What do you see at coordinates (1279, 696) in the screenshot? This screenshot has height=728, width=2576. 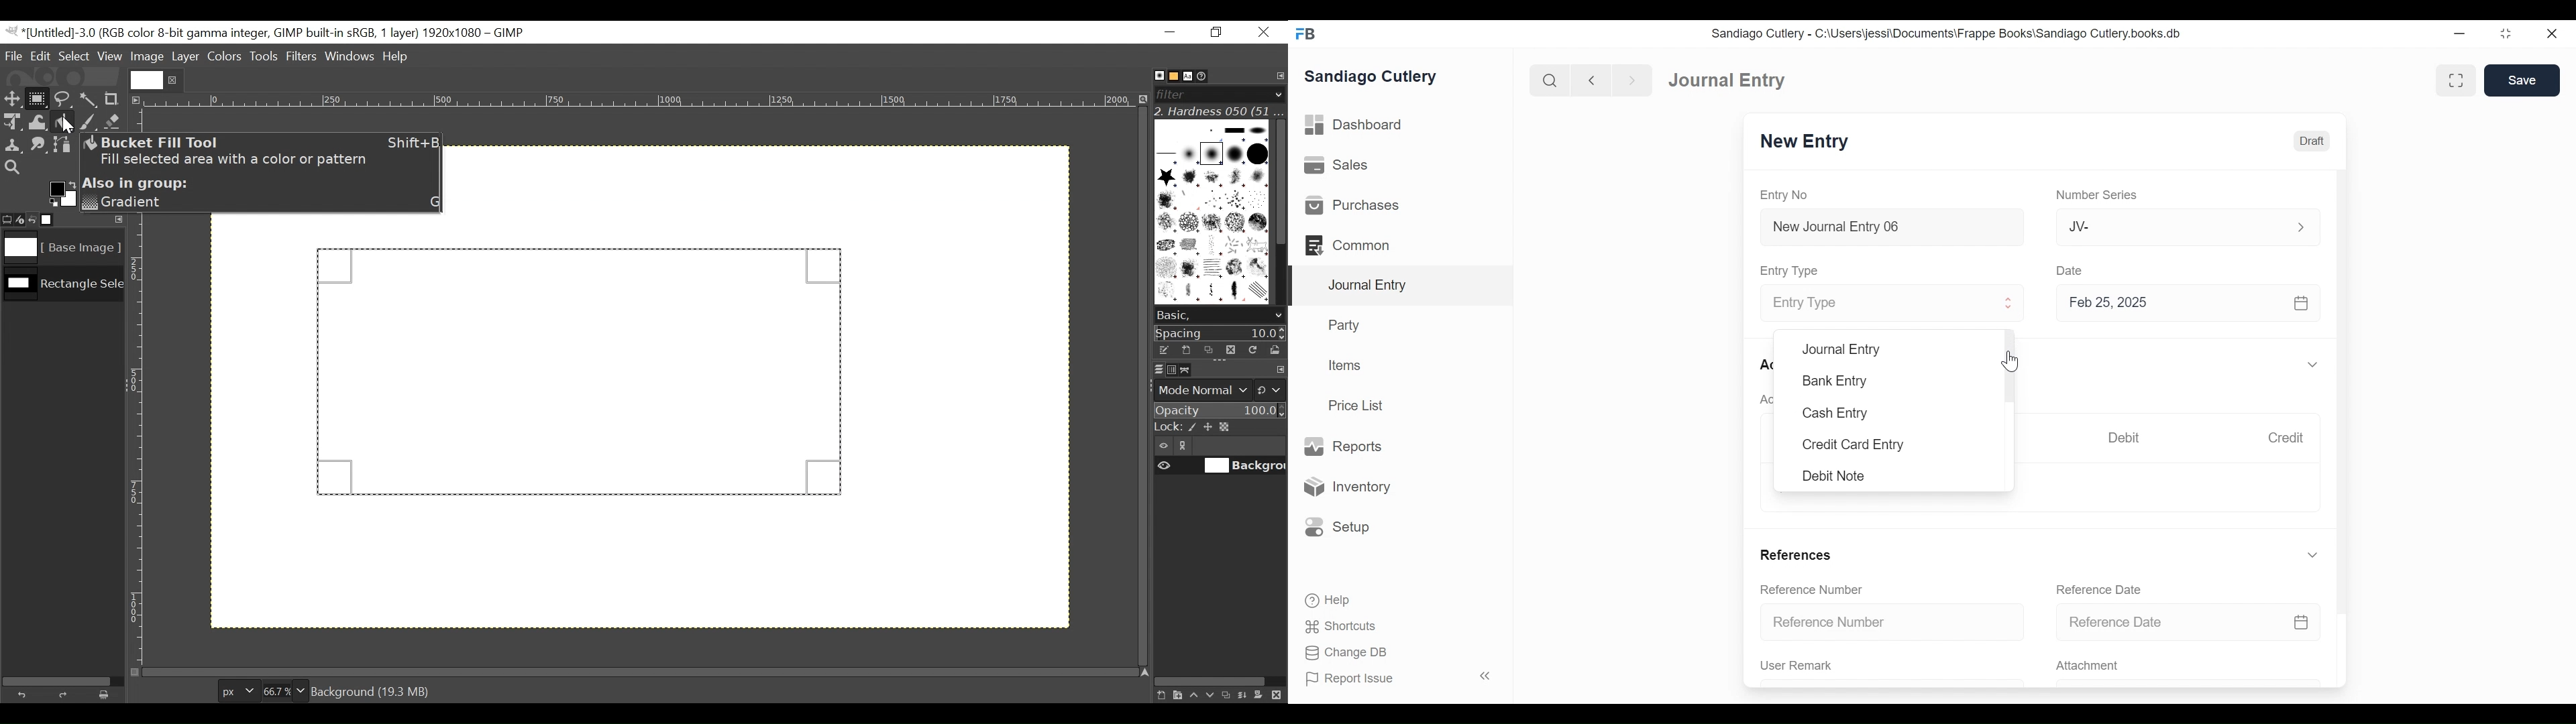 I see `Delete this layer` at bounding box center [1279, 696].